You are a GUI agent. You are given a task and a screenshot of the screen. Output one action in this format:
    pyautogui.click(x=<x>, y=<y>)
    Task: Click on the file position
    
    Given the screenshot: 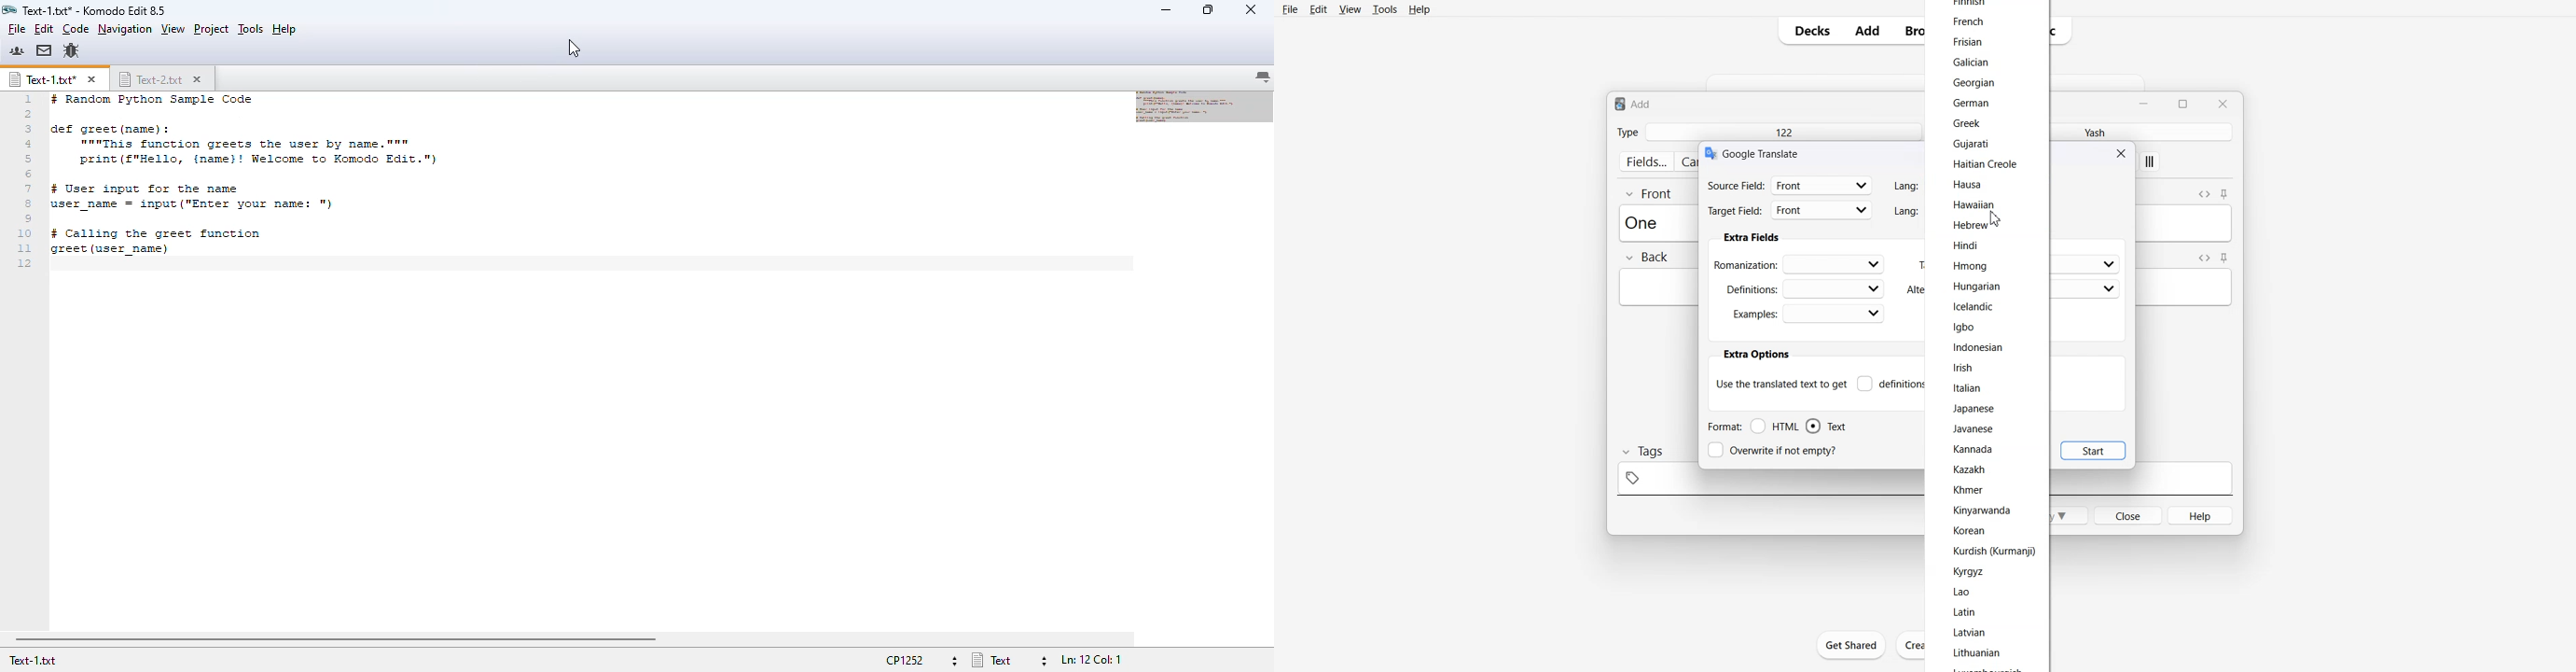 What is the action you would take?
    pyautogui.click(x=1091, y=659)
    